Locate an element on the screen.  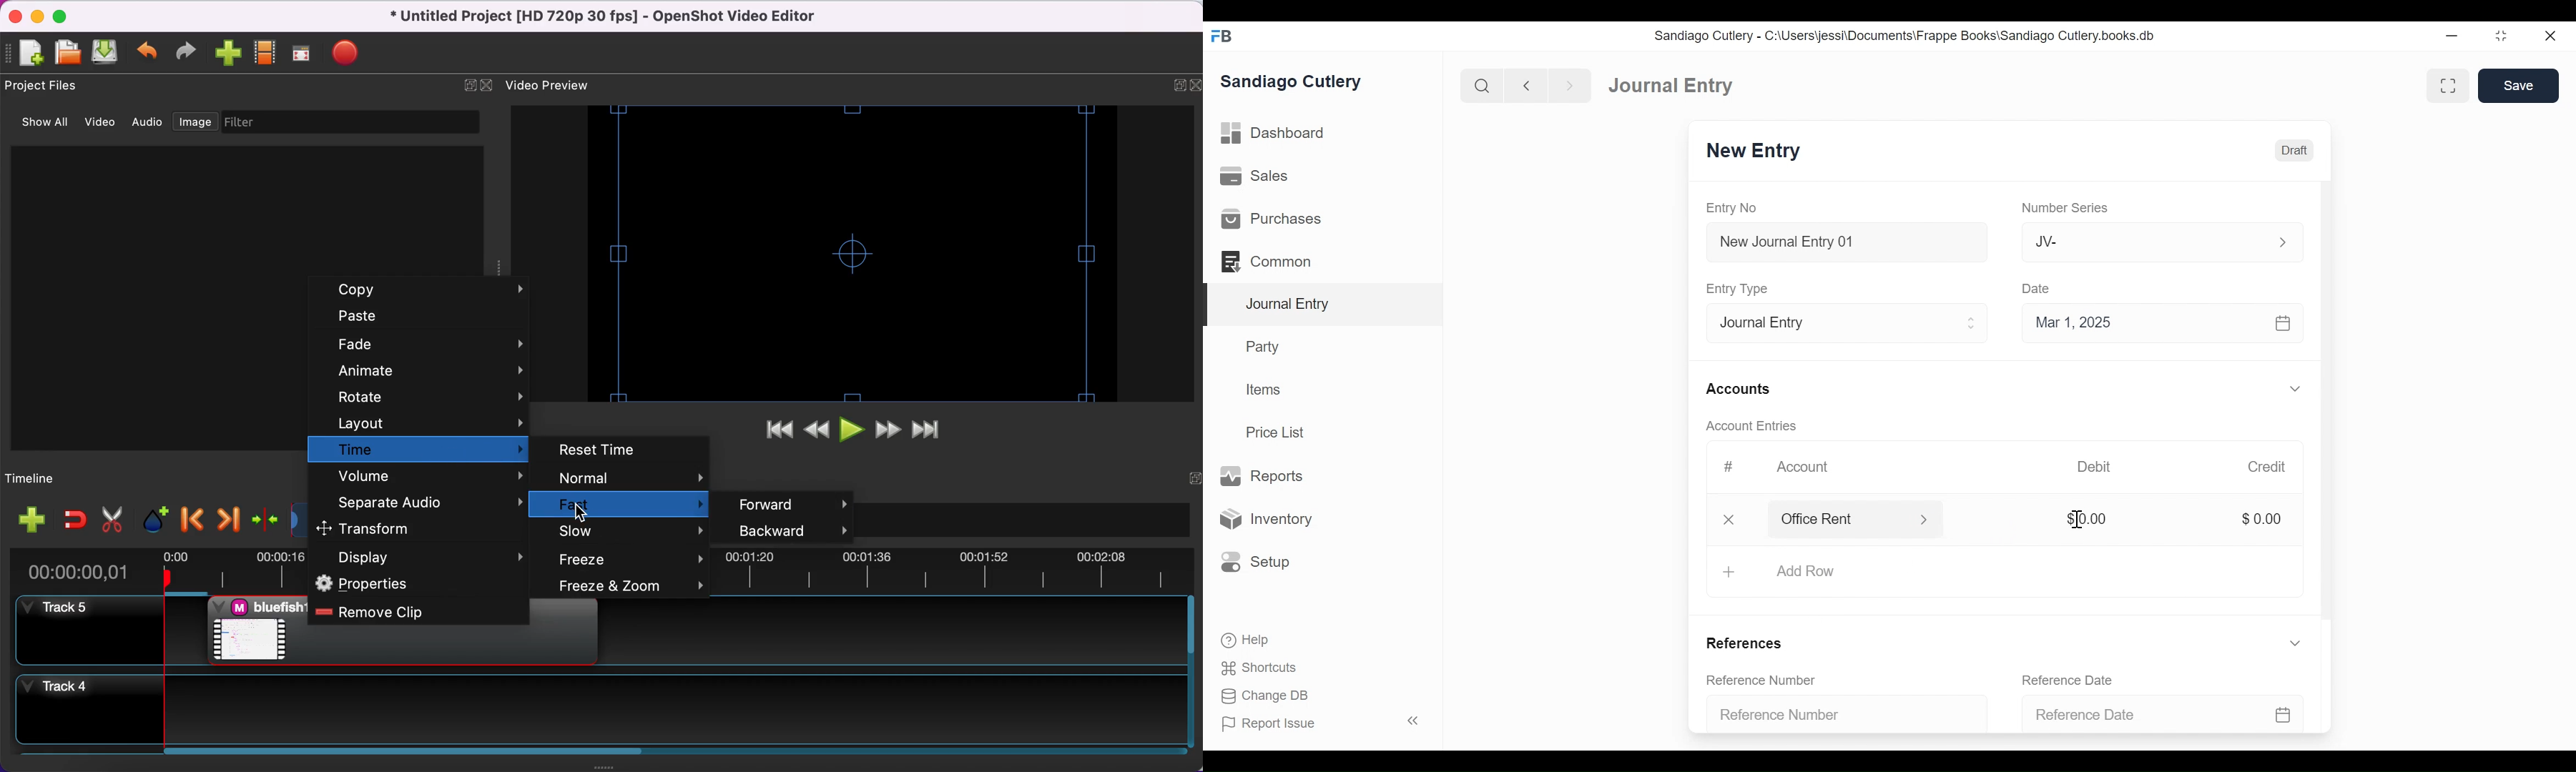
fast is located at coordinates (627, 506).